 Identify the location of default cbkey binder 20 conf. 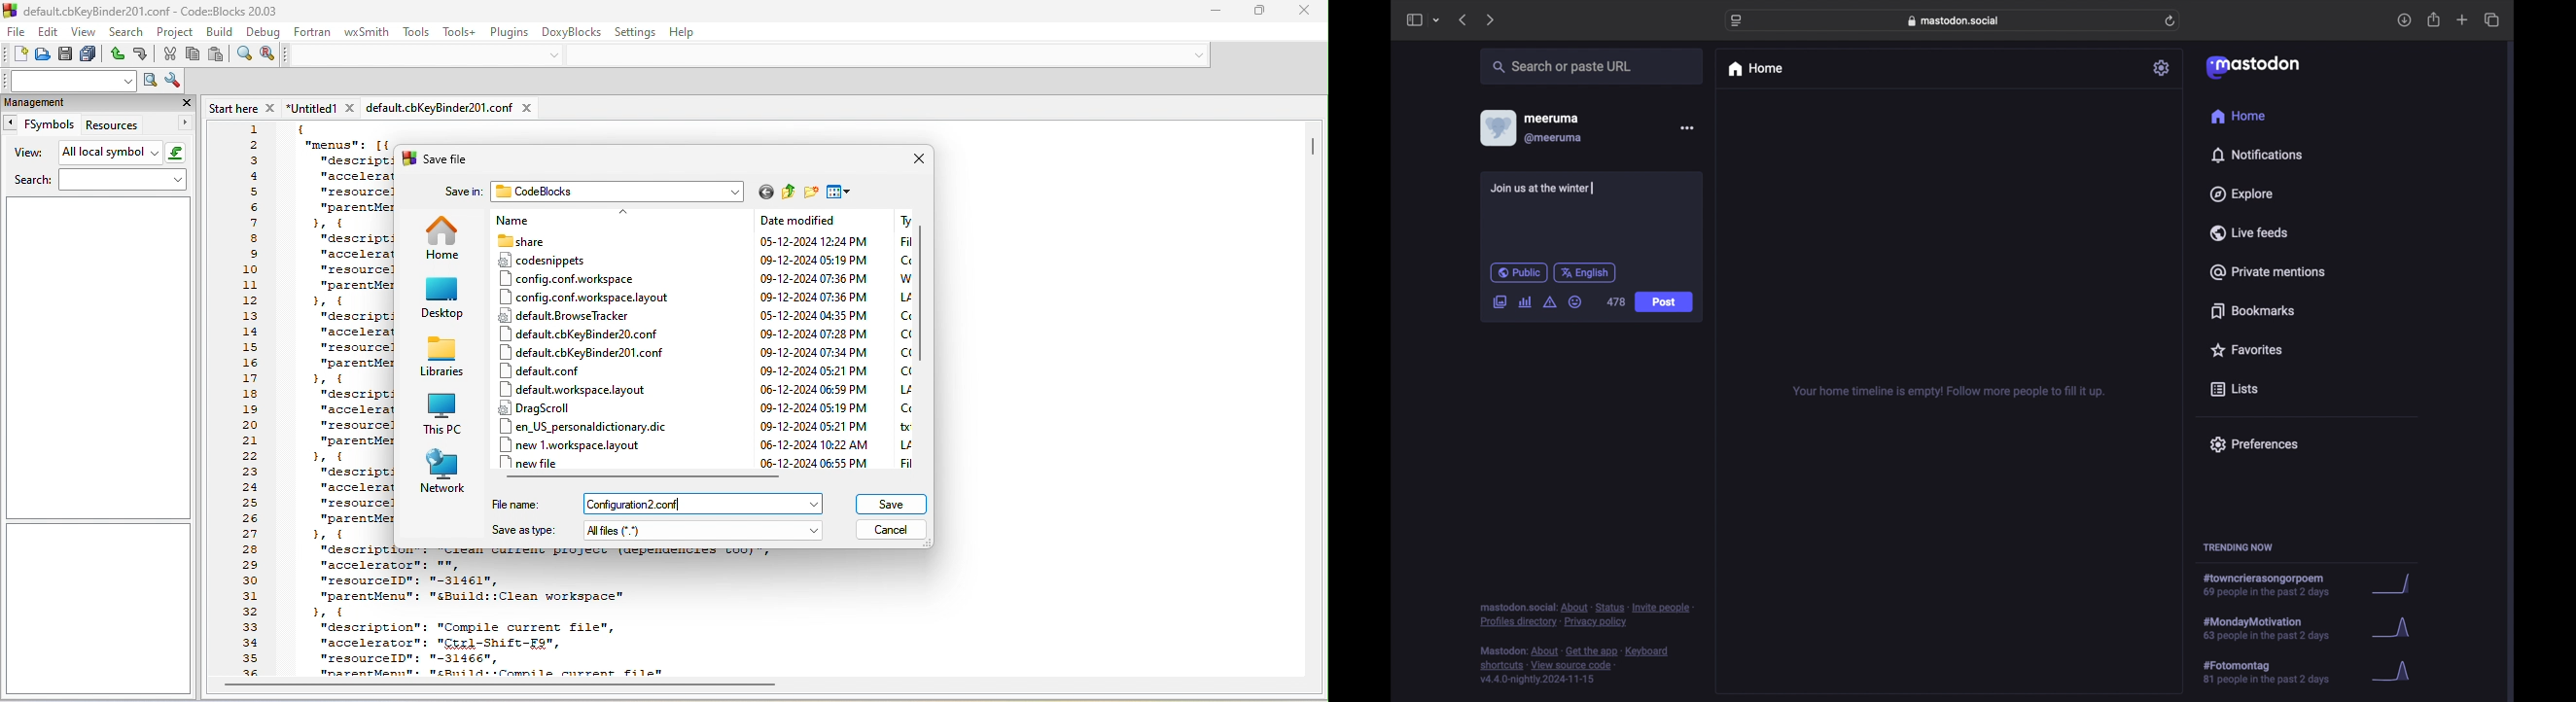
(586, 333).